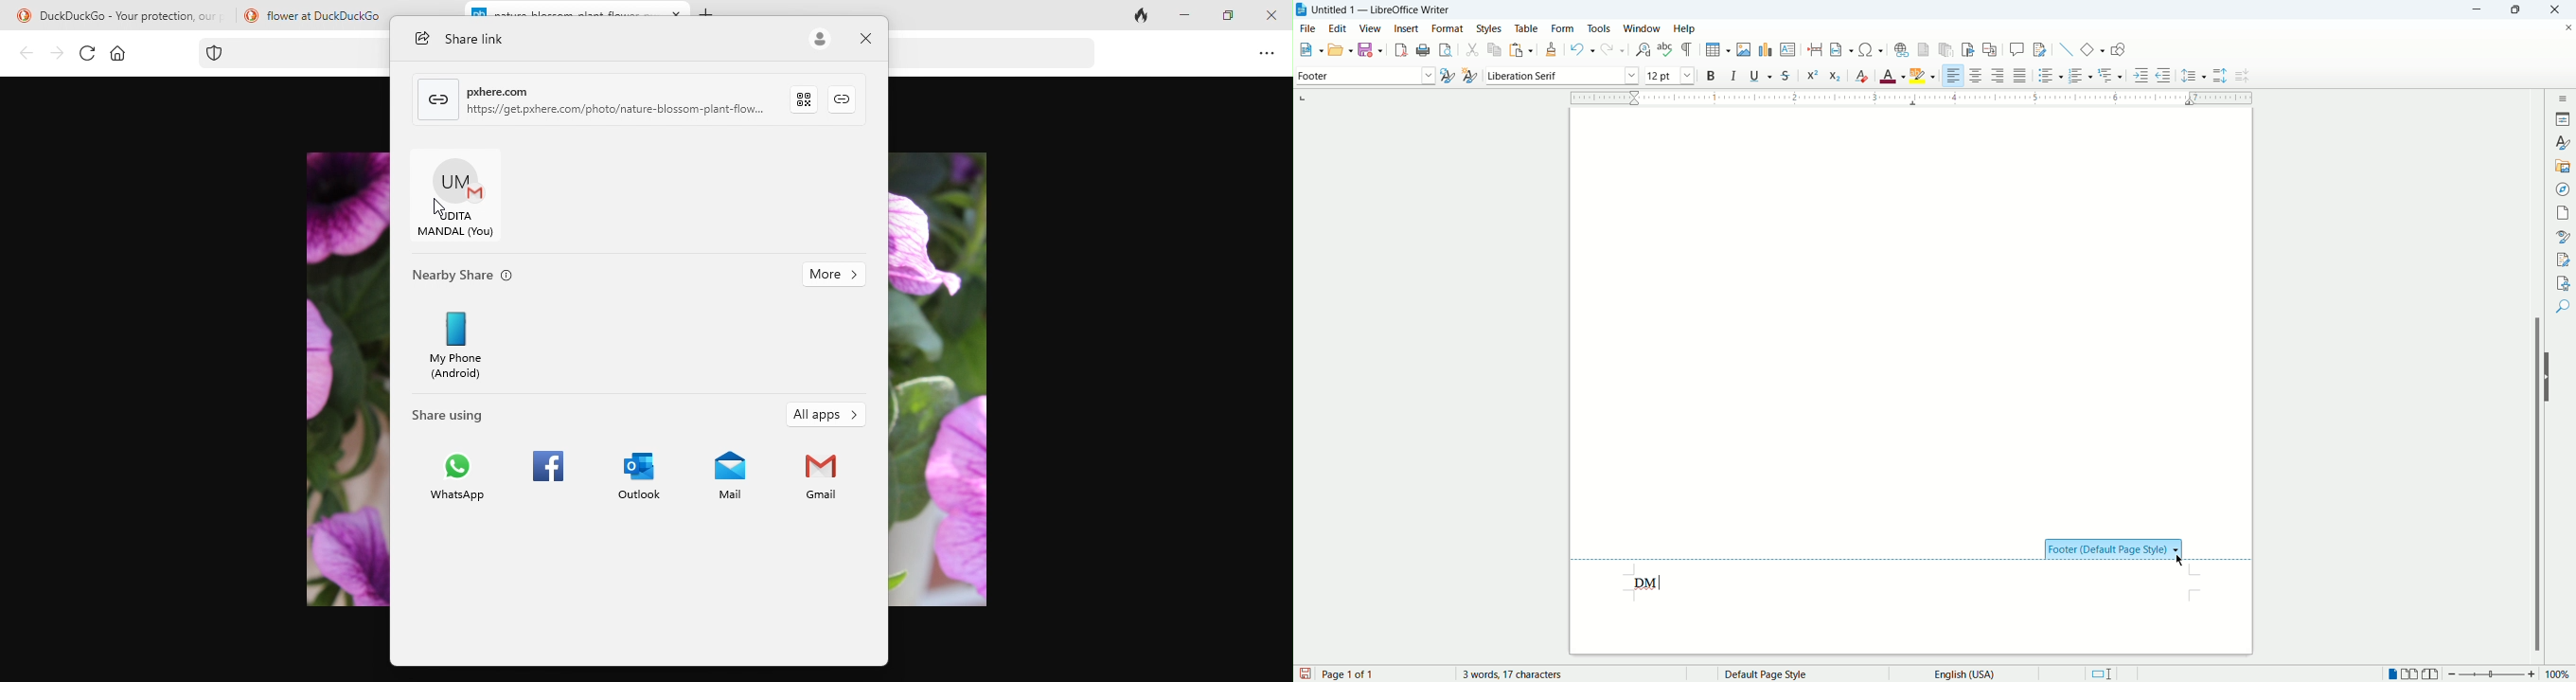  Describe the element at coordinates (563, 11) in the screenshot. I see ` nature-blossom--plant-flower-` at that location.